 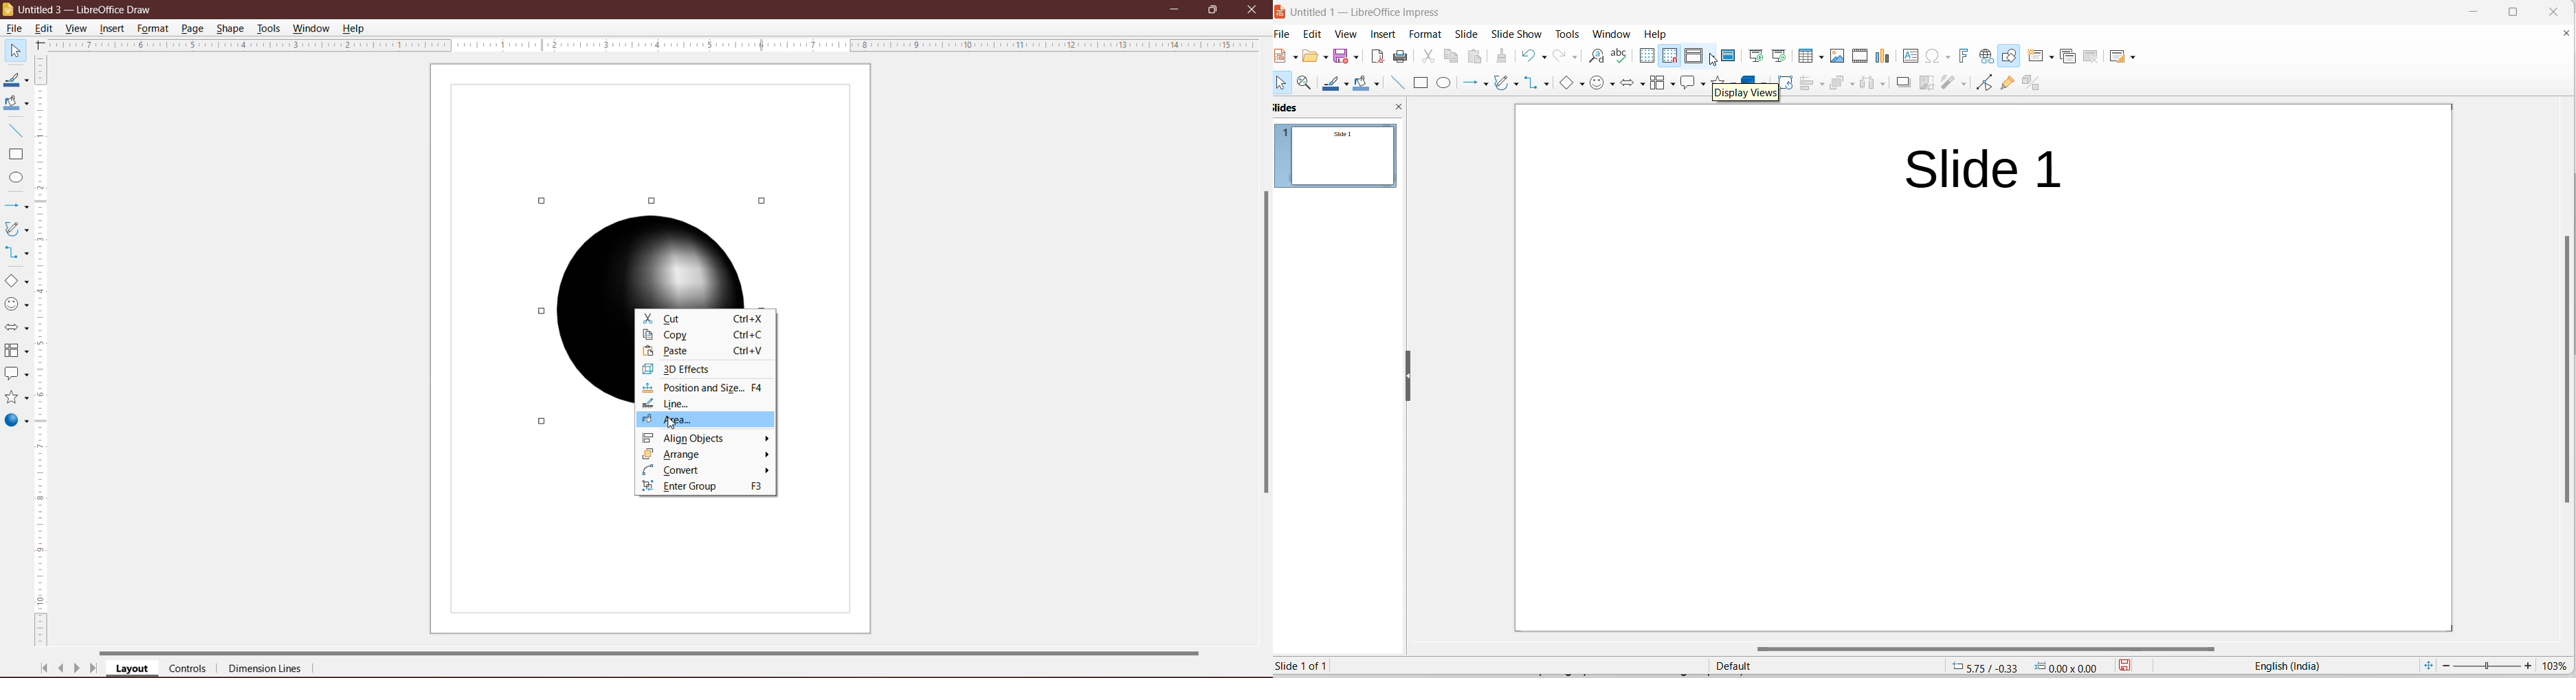 What do you see at coordinates (15, 80) in the screenshot?
I see `Line Color` at bounding box center [15, 80].